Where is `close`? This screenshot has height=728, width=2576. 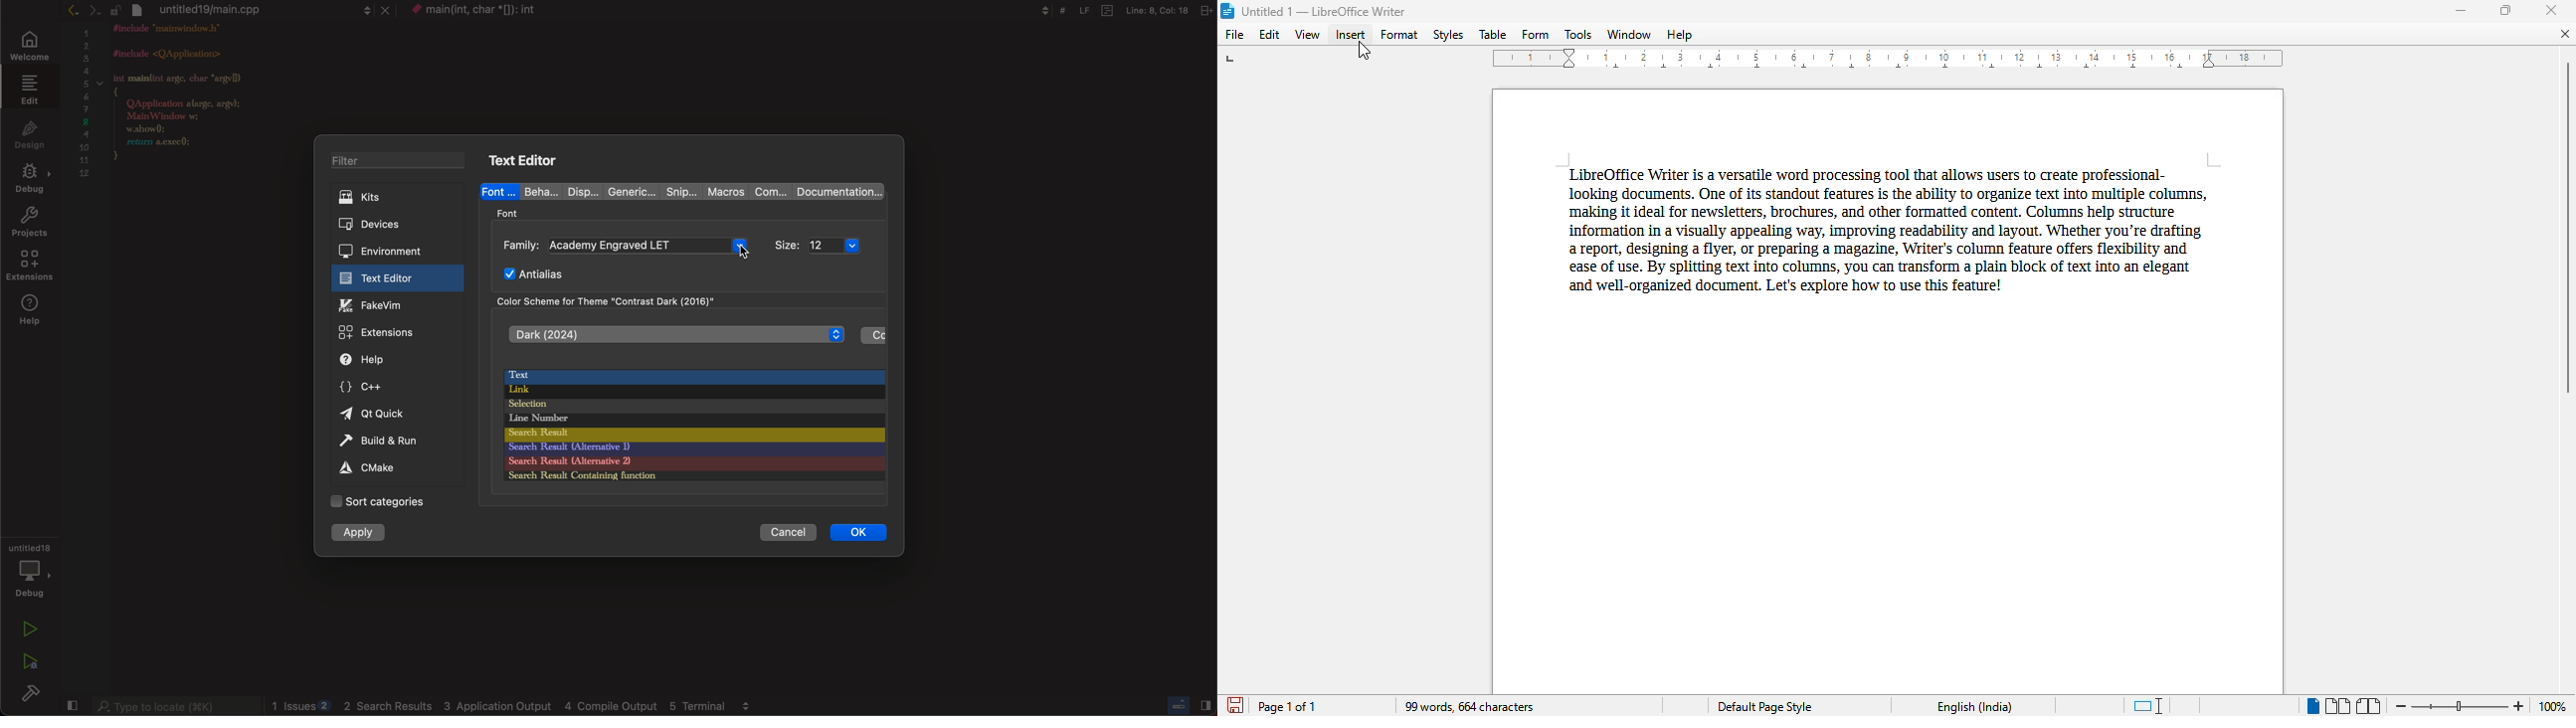 close is located at coordinates (2553, 10).